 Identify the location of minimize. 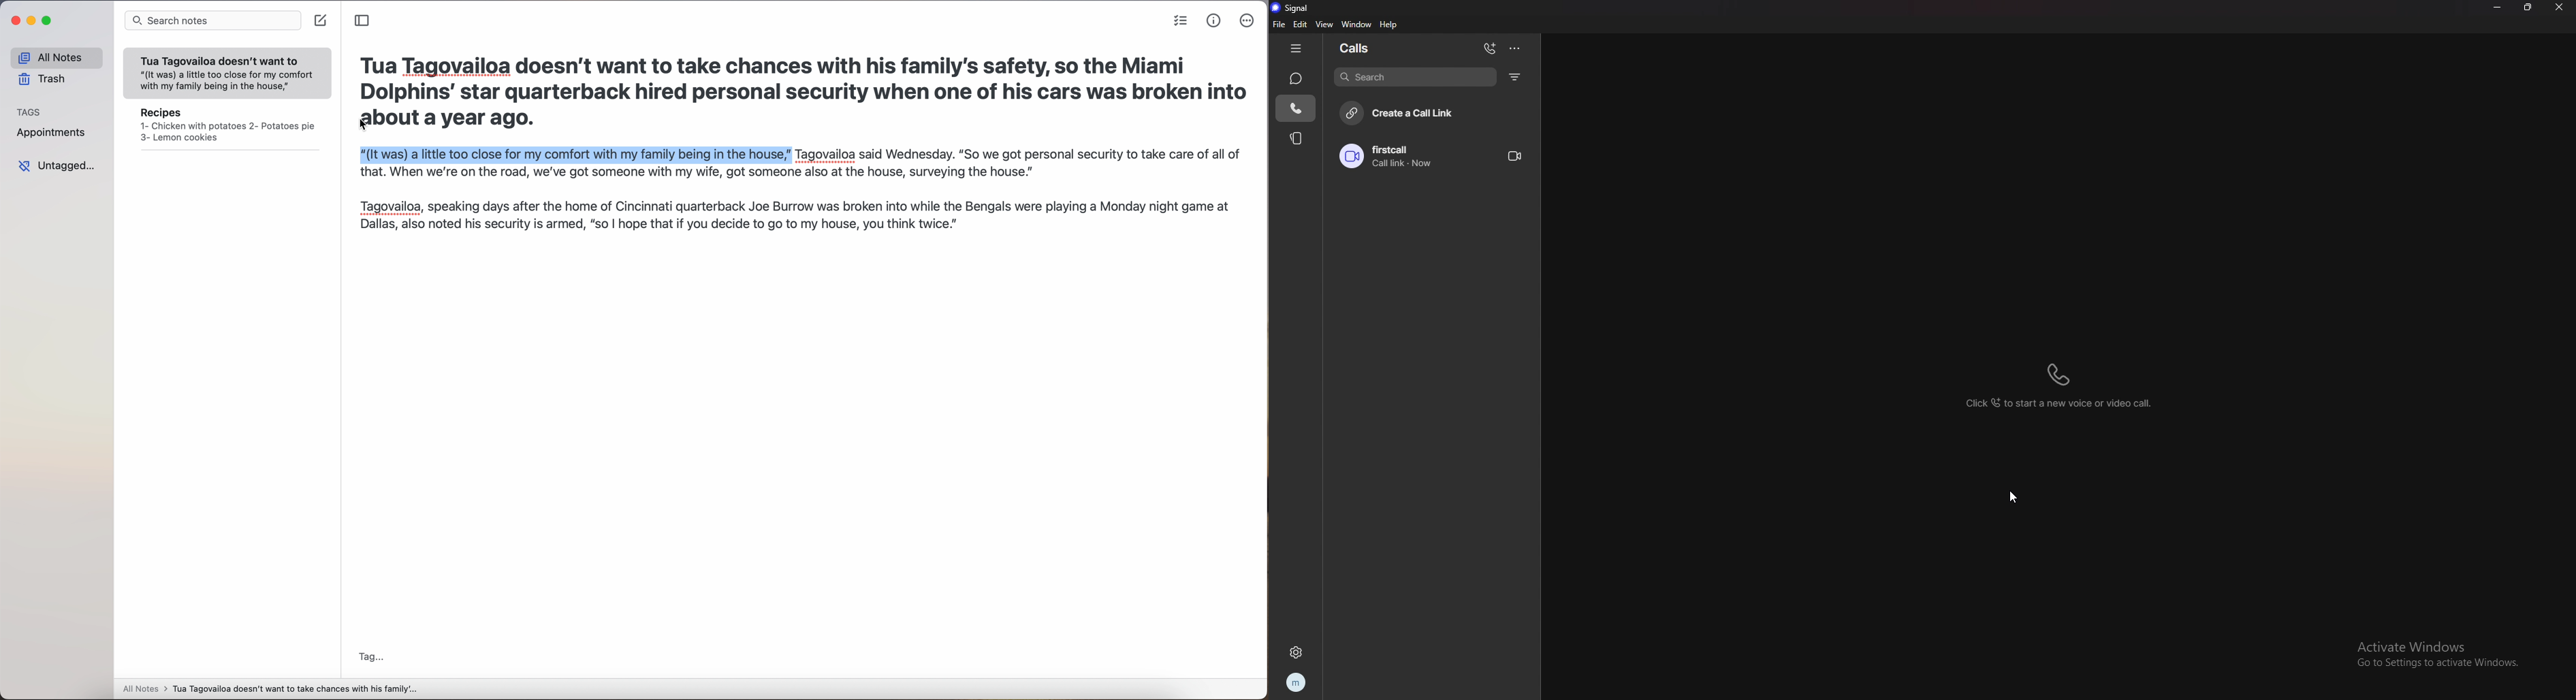
(2496, 7).